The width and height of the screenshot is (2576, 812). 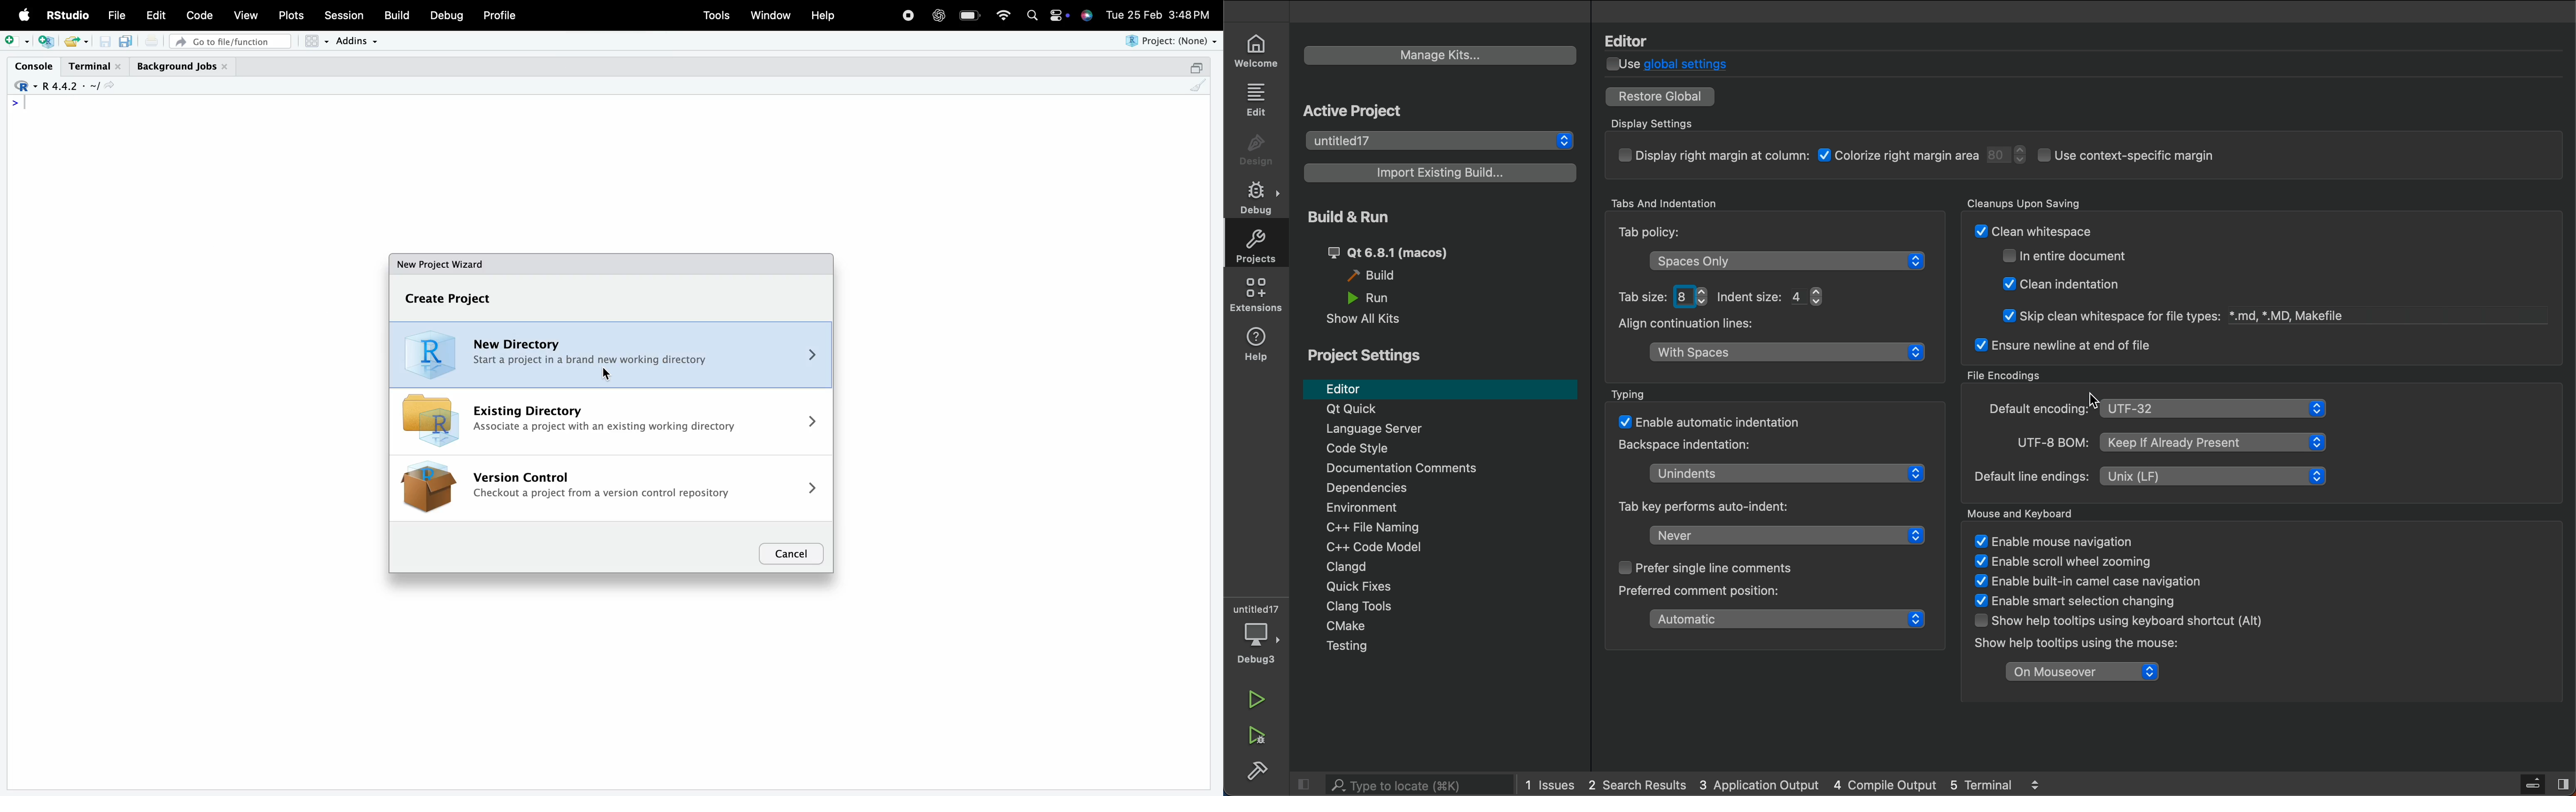 I want to click on Terminal, so click(x=96, y=67).